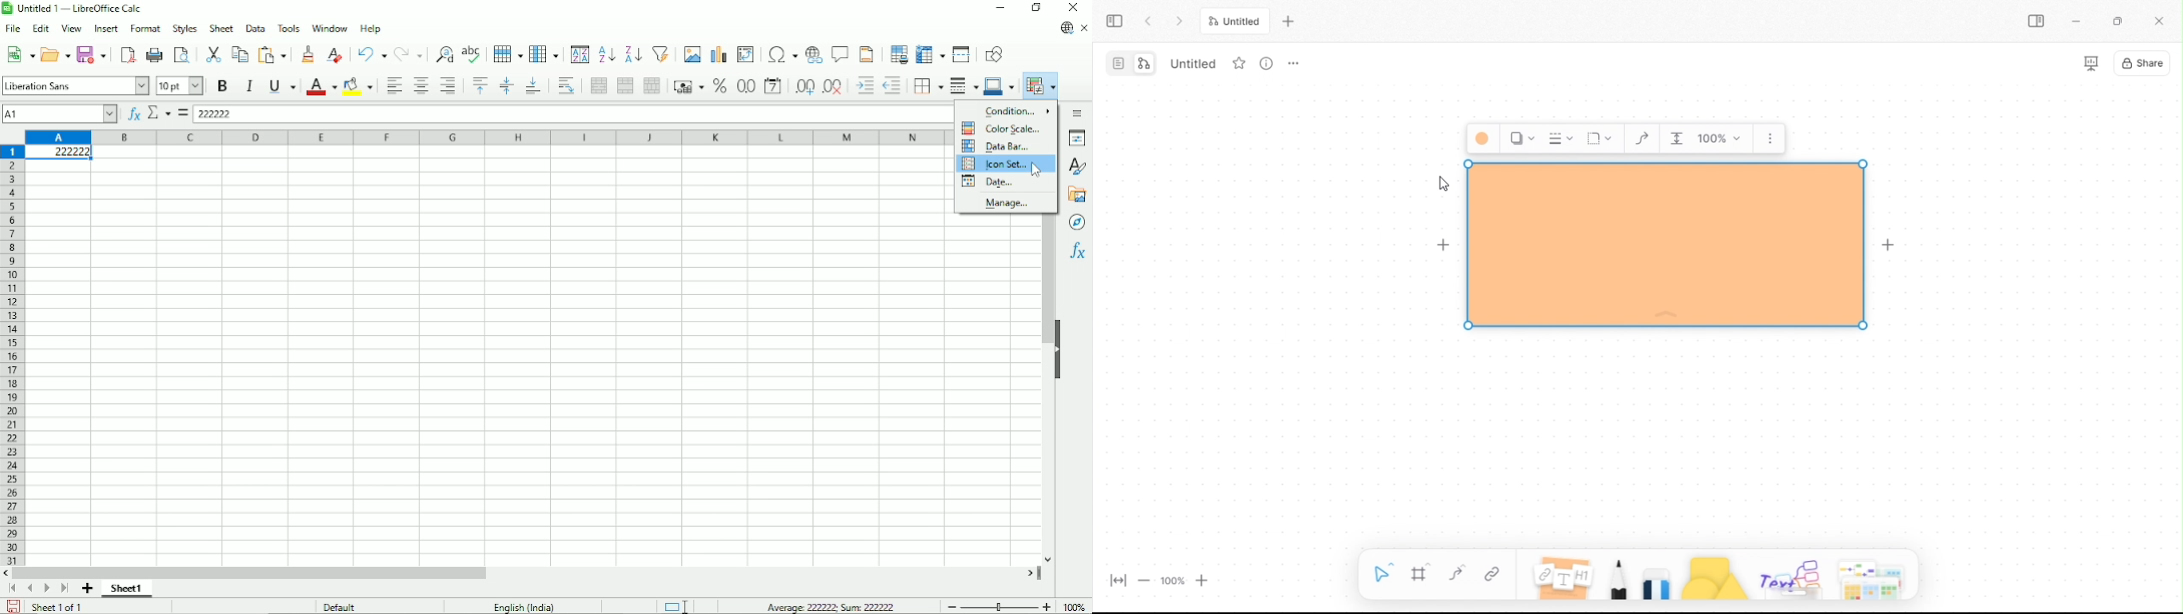  Describe the element at coordinates (1181, 22) in the screenshot. I see `next tab` at that location.